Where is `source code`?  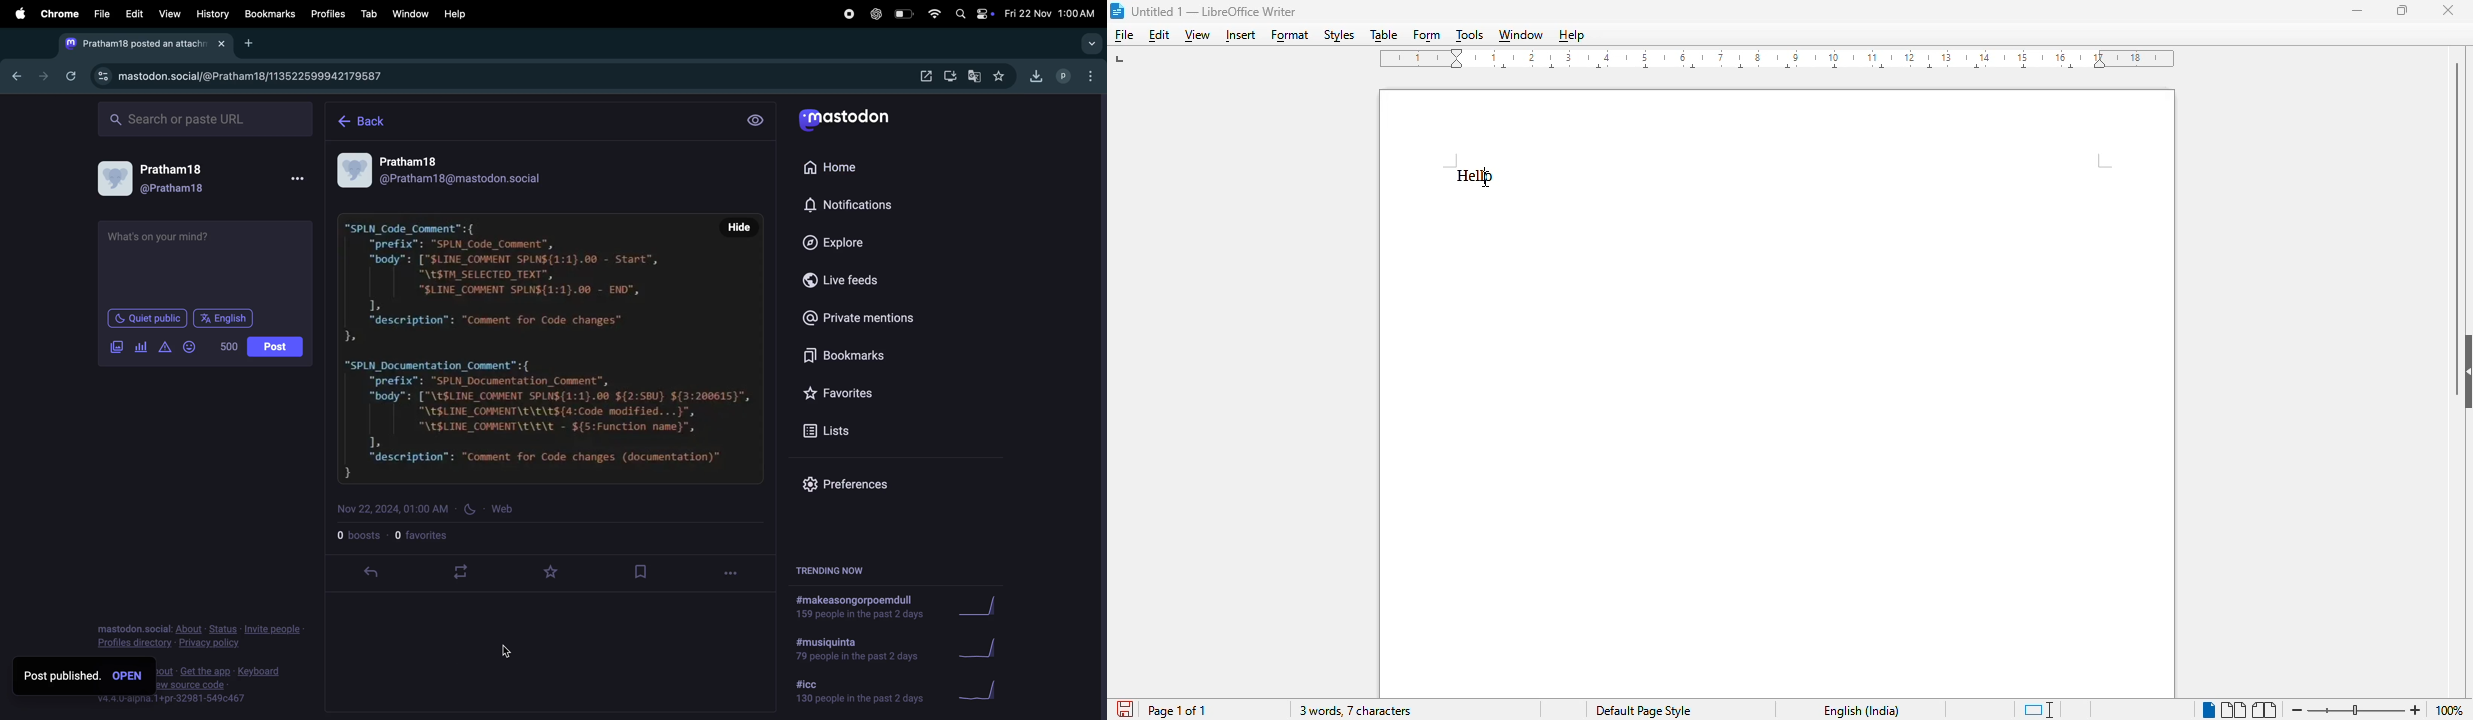 source code is located at coordinates (192, 684).